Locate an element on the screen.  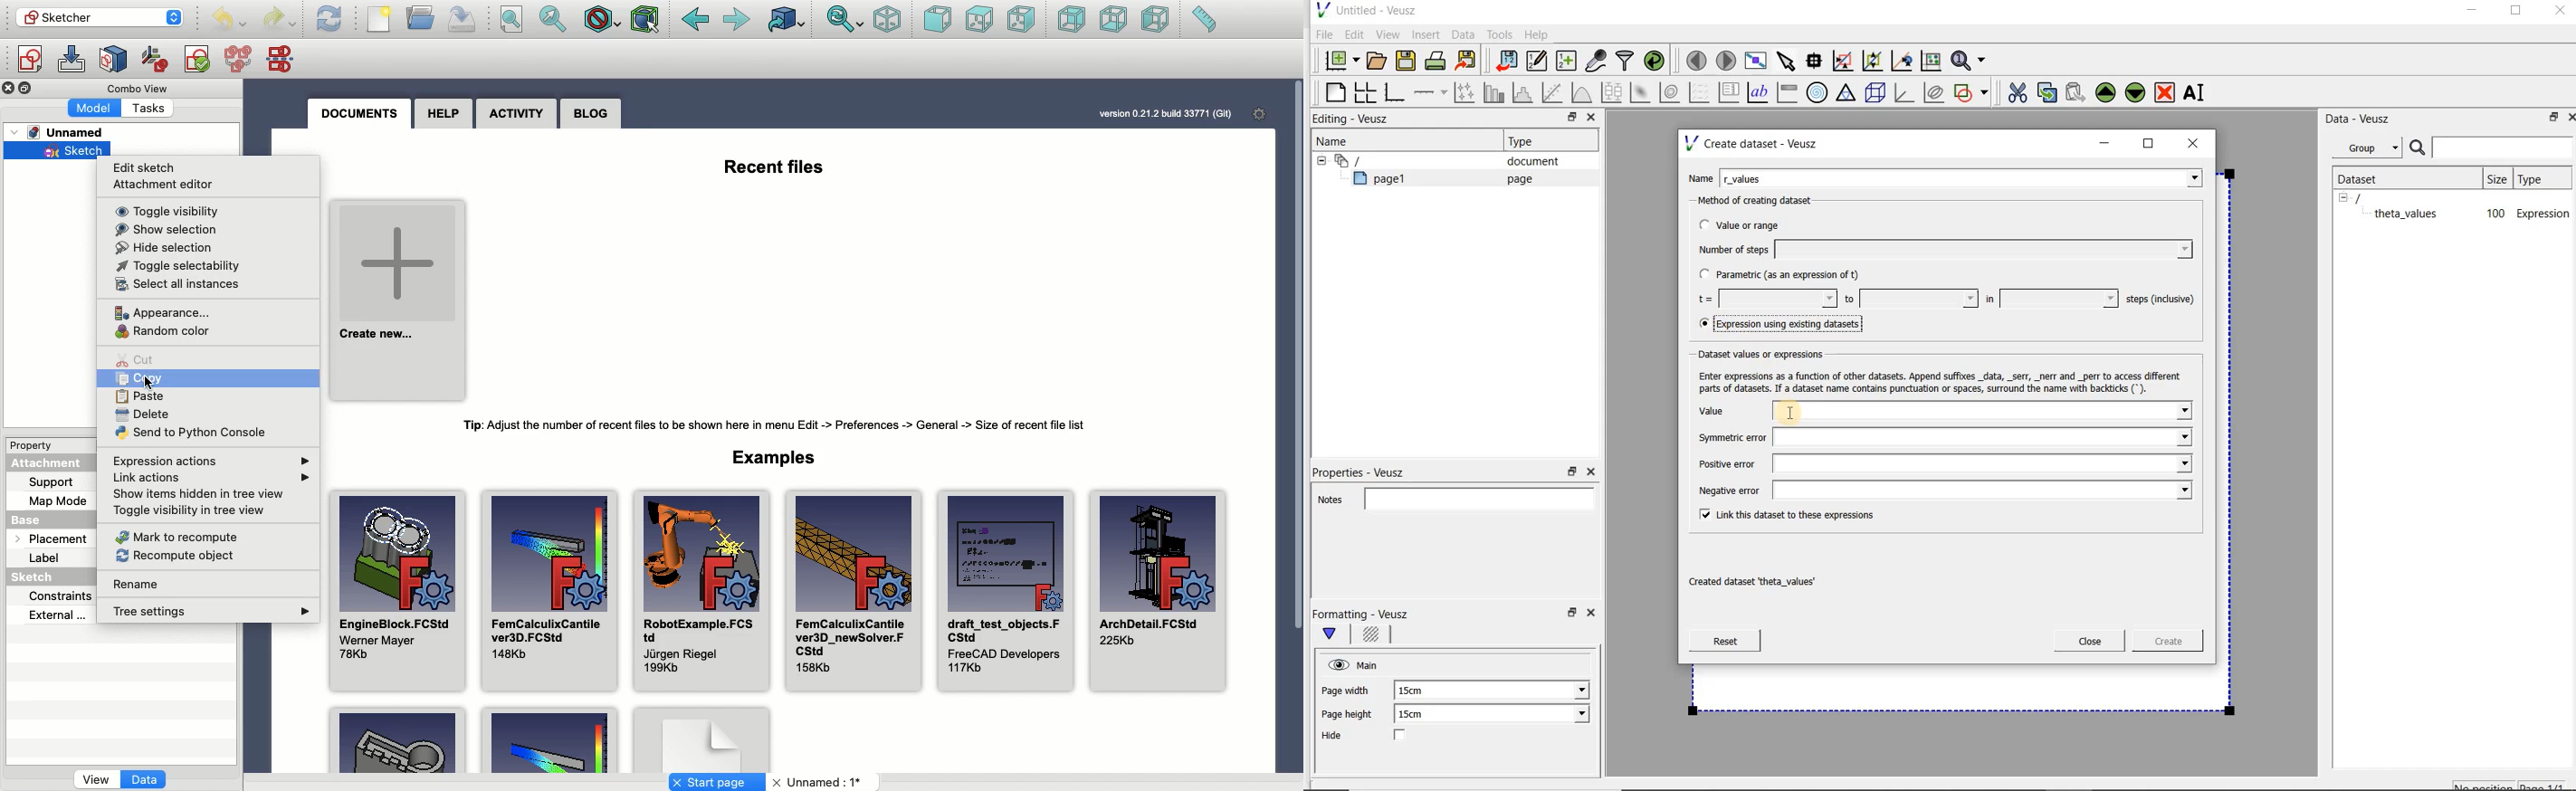
Attachment editor is located at coordinates (169, 183).